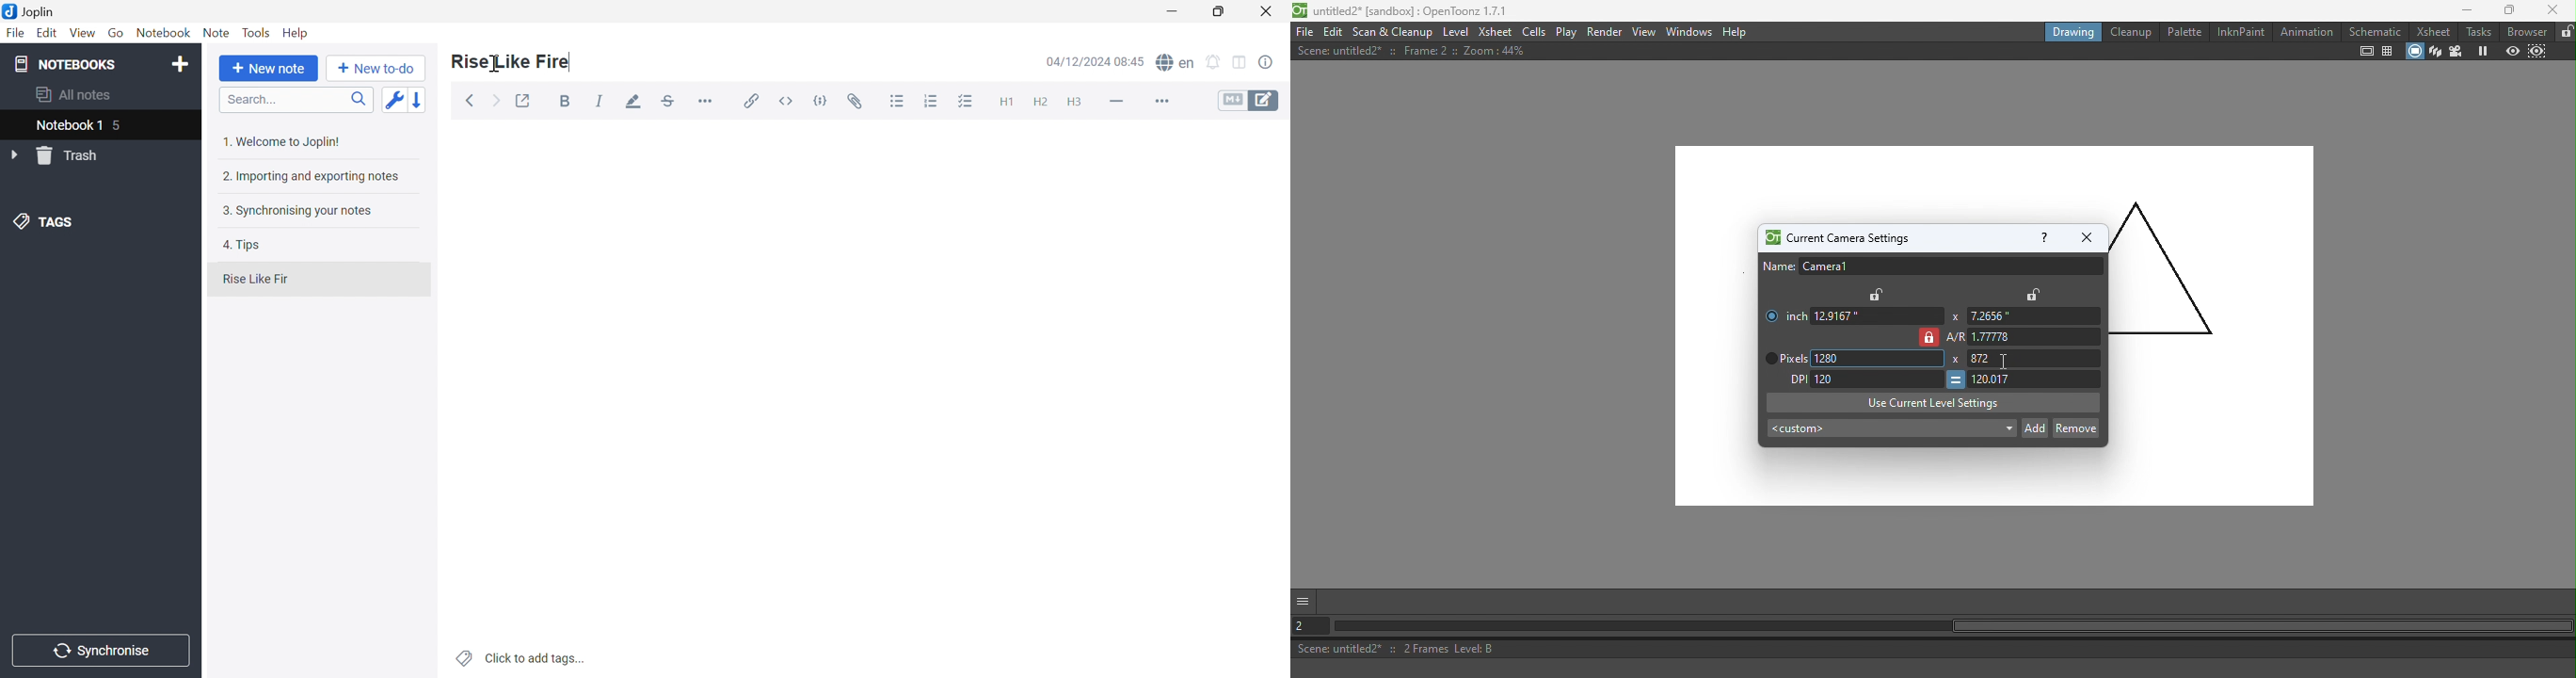 The height and width of the screenshot is (700, 2576). Describe the element at coordinates (1268, 62) in the screenshot. I see `Notes properties` at that location.